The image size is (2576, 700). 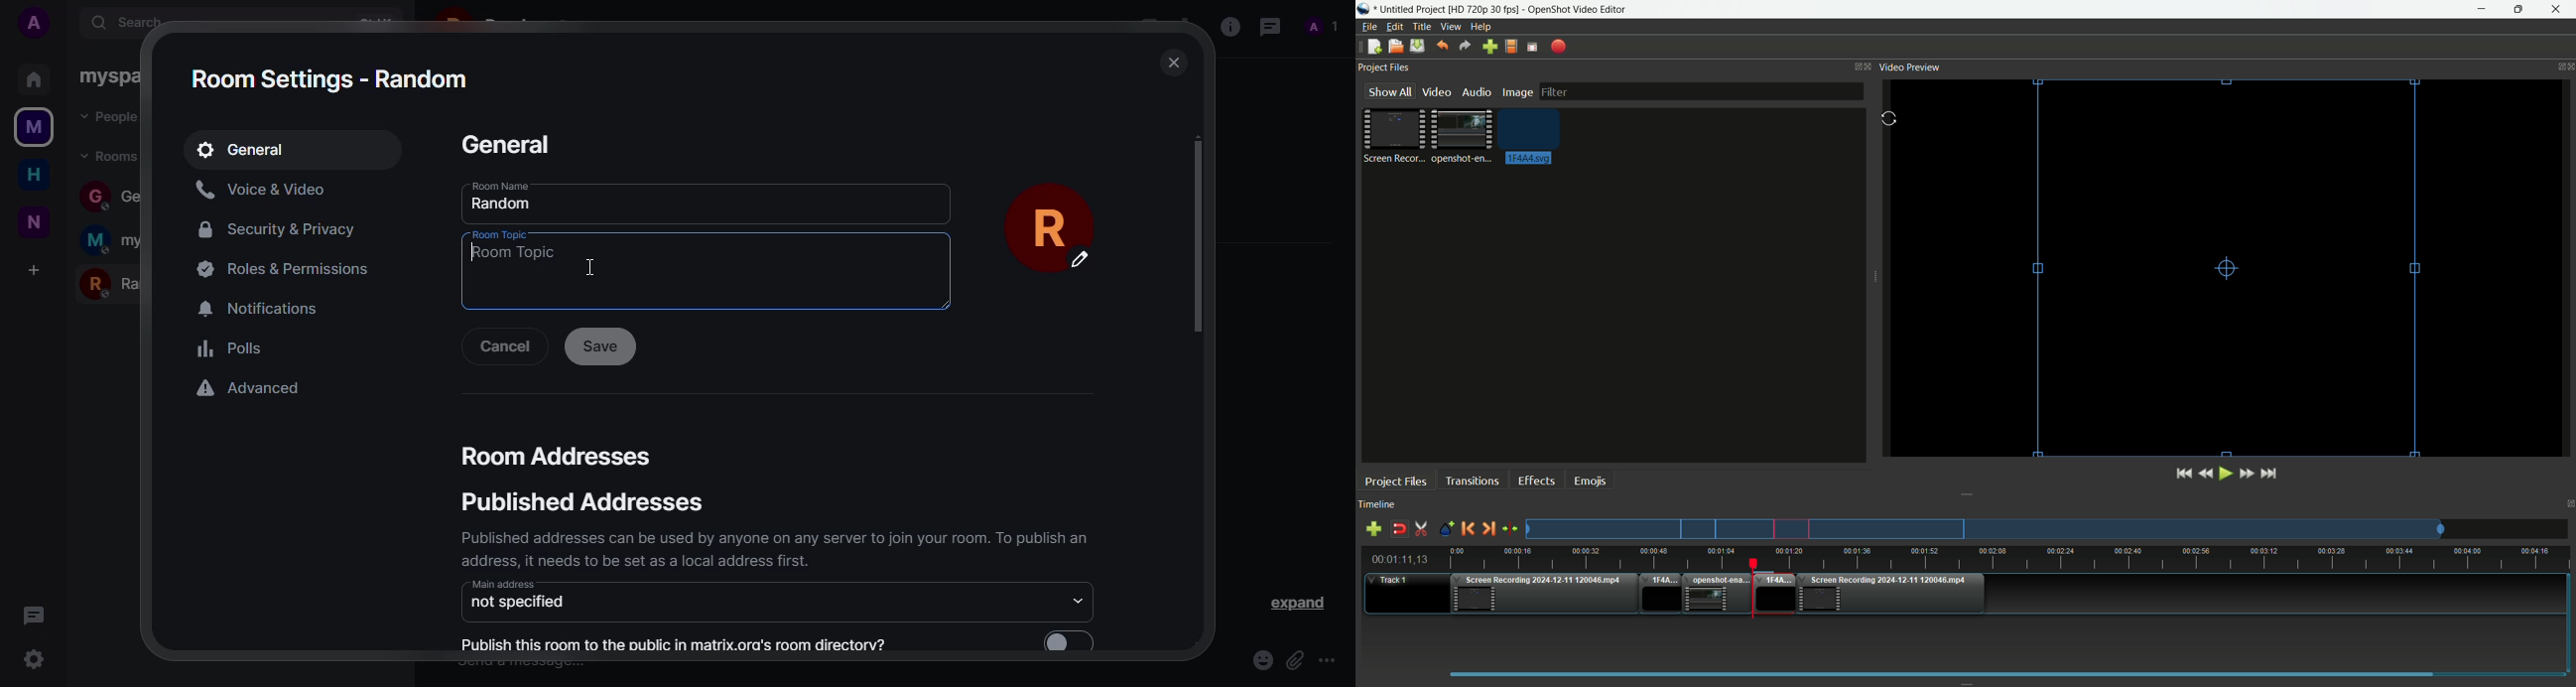 What do you see at coordinates (1371, 48) in the screenshot?
I see `New file` at bounding box center [1371, 48].